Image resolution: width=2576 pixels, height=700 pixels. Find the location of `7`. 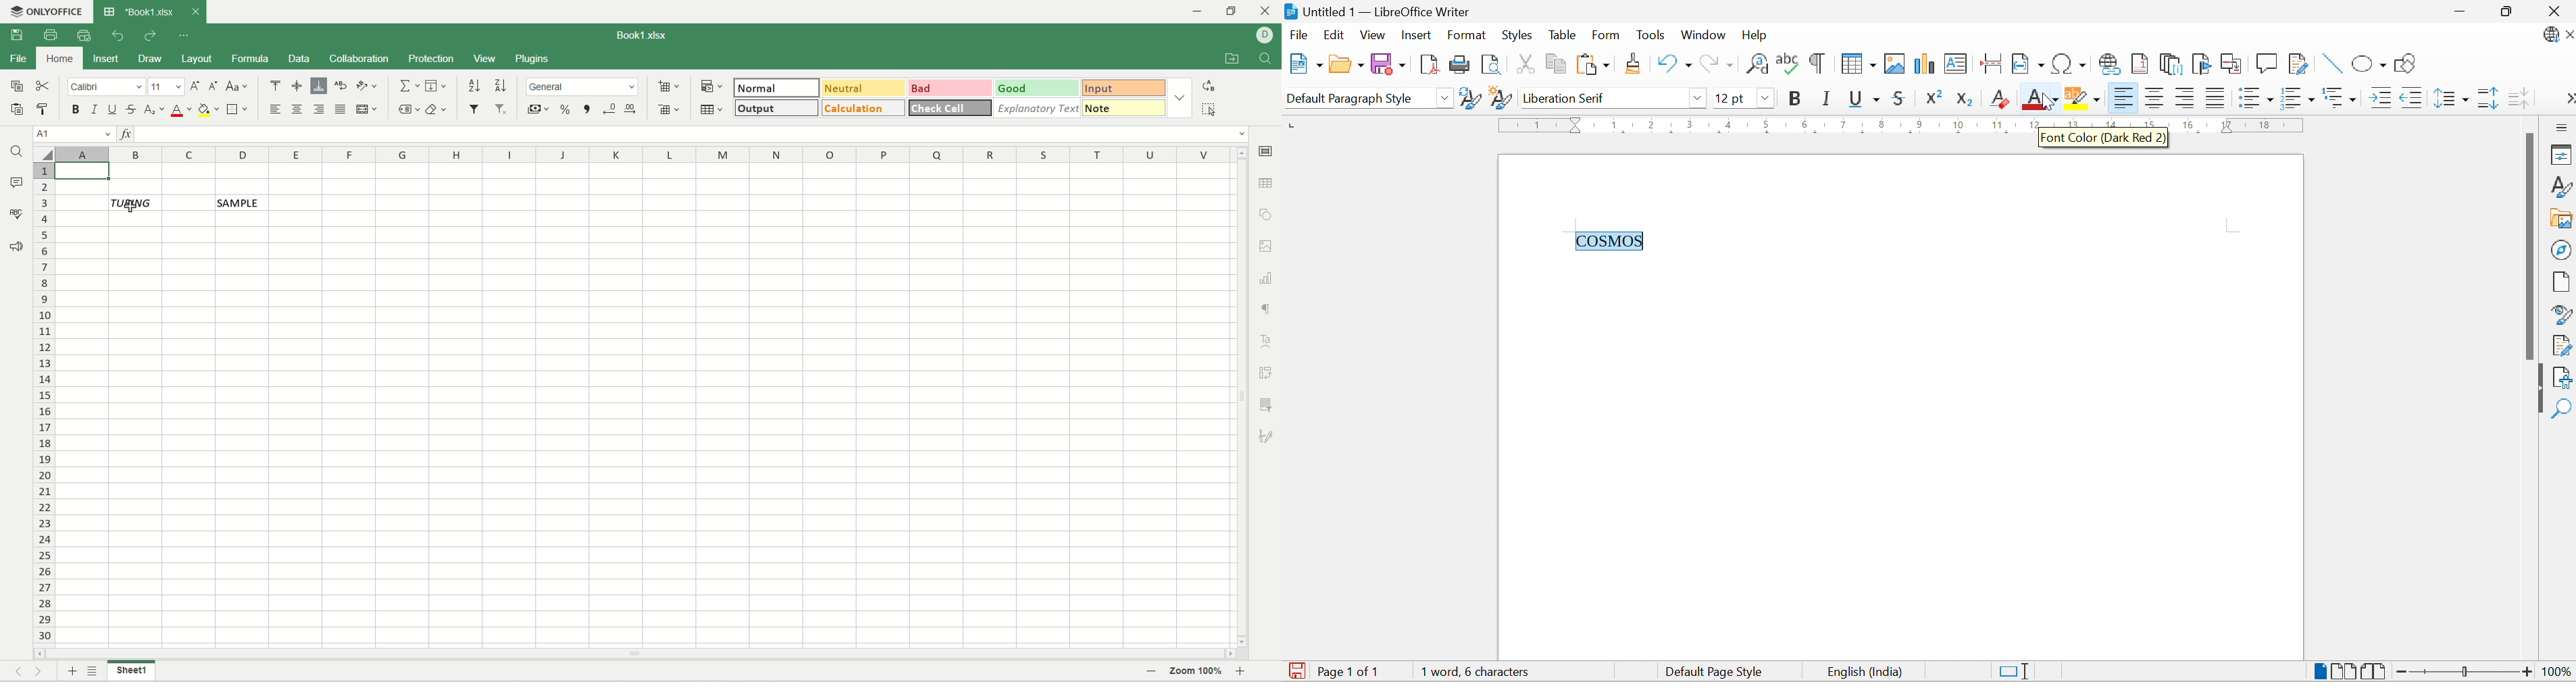

7 is located at coordinates (1842, 125).